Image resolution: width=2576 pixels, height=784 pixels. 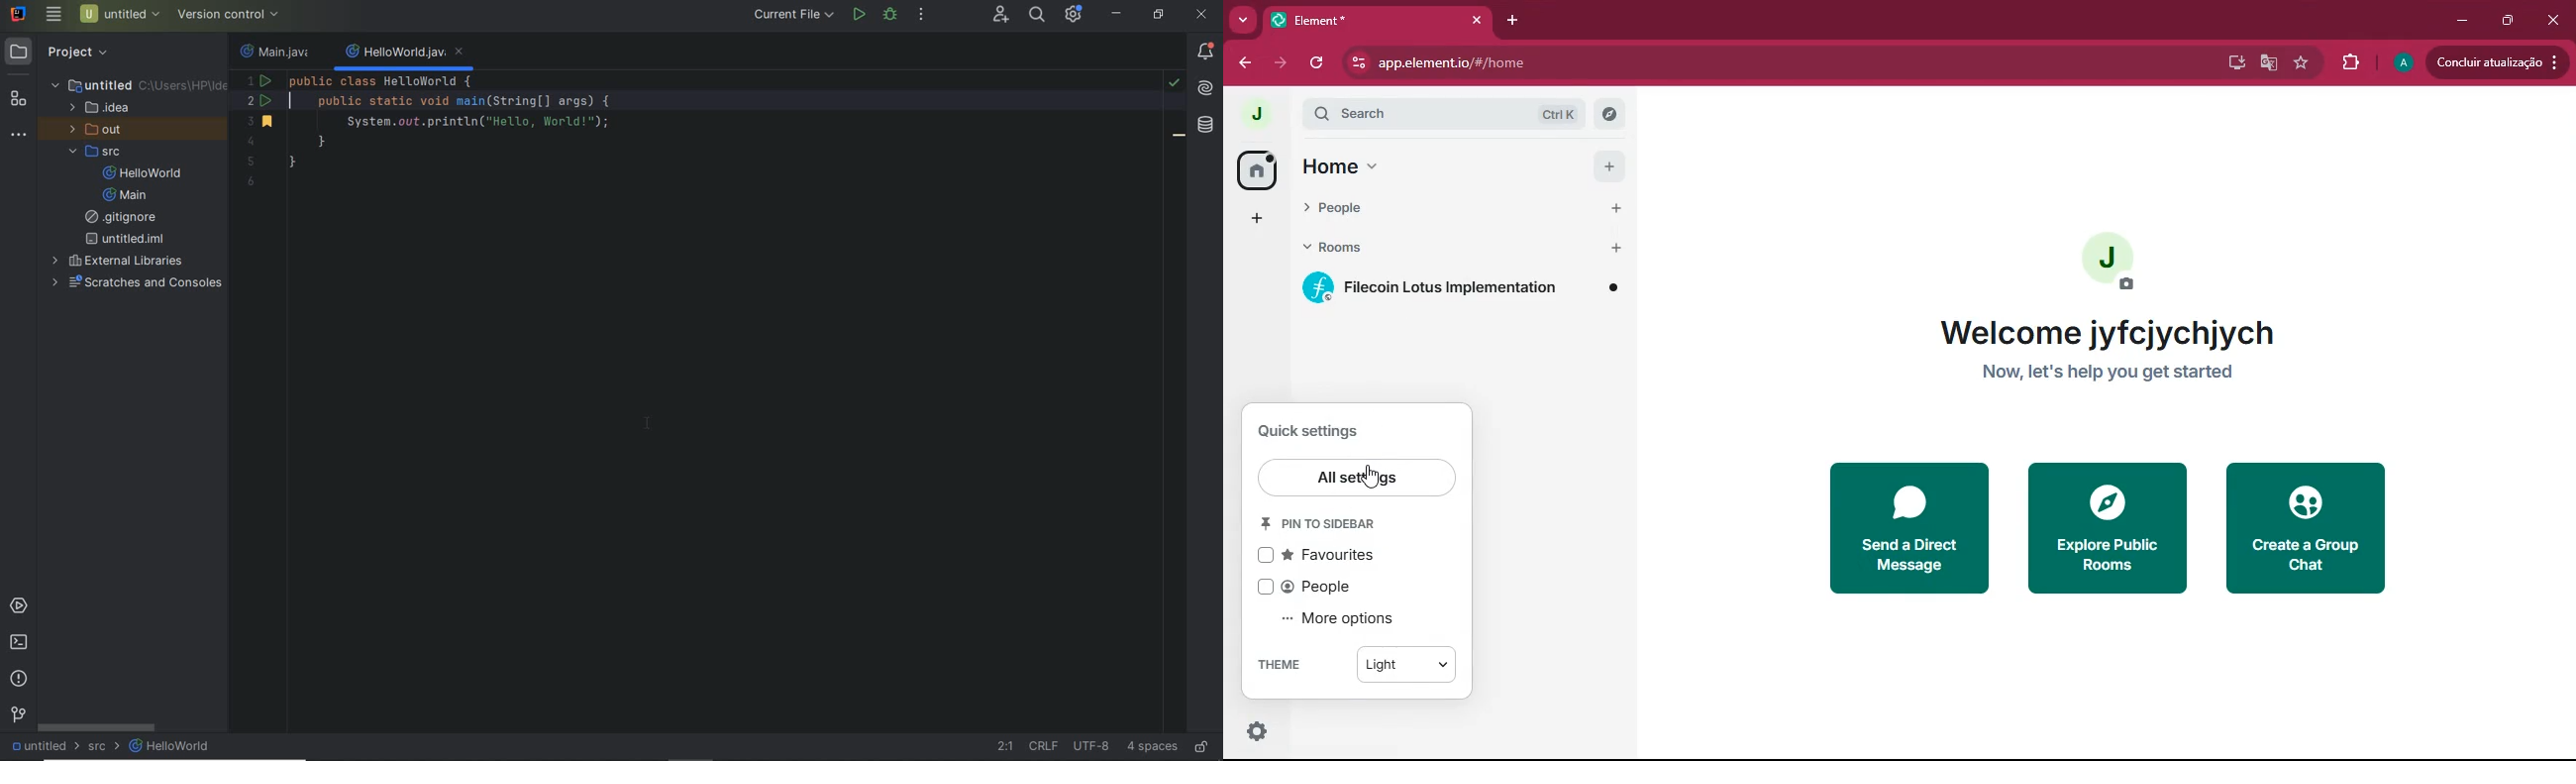 I want to click on more actions, so click(x=923, y=15).